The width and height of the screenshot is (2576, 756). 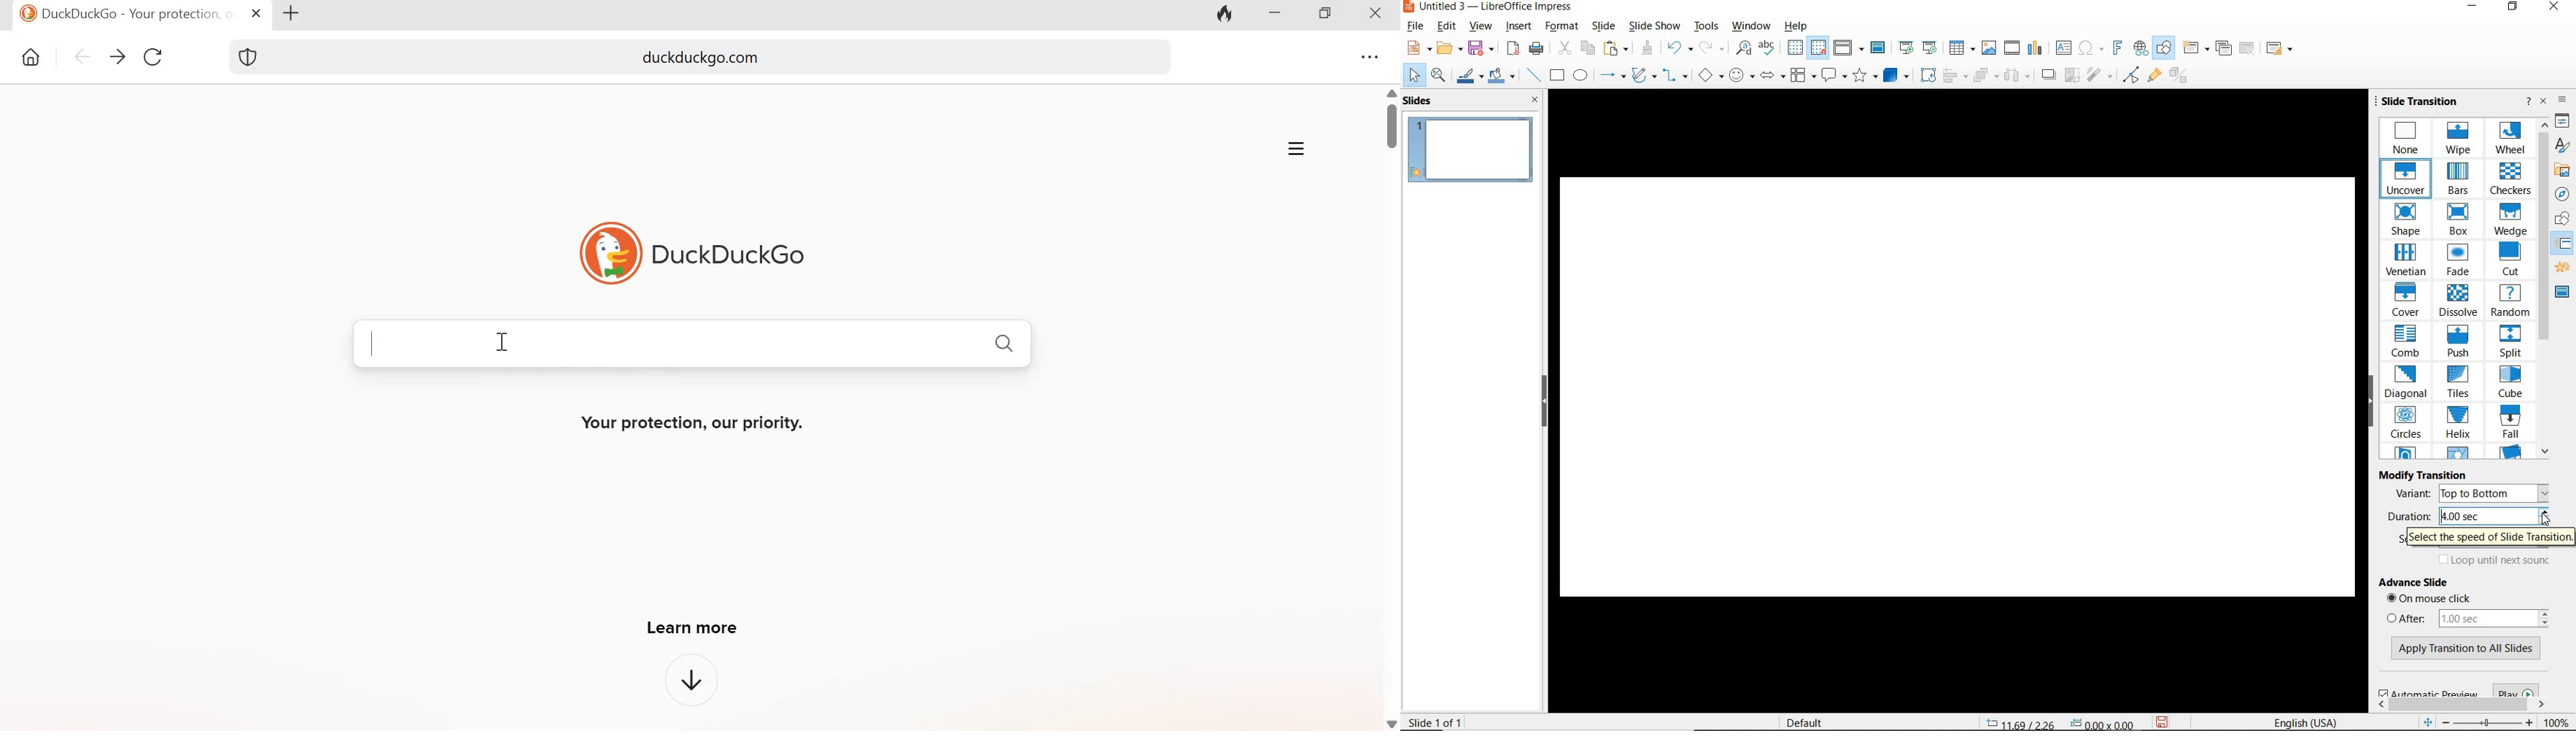 I want to click on Scrollbar, so click(x=1390, y=119).